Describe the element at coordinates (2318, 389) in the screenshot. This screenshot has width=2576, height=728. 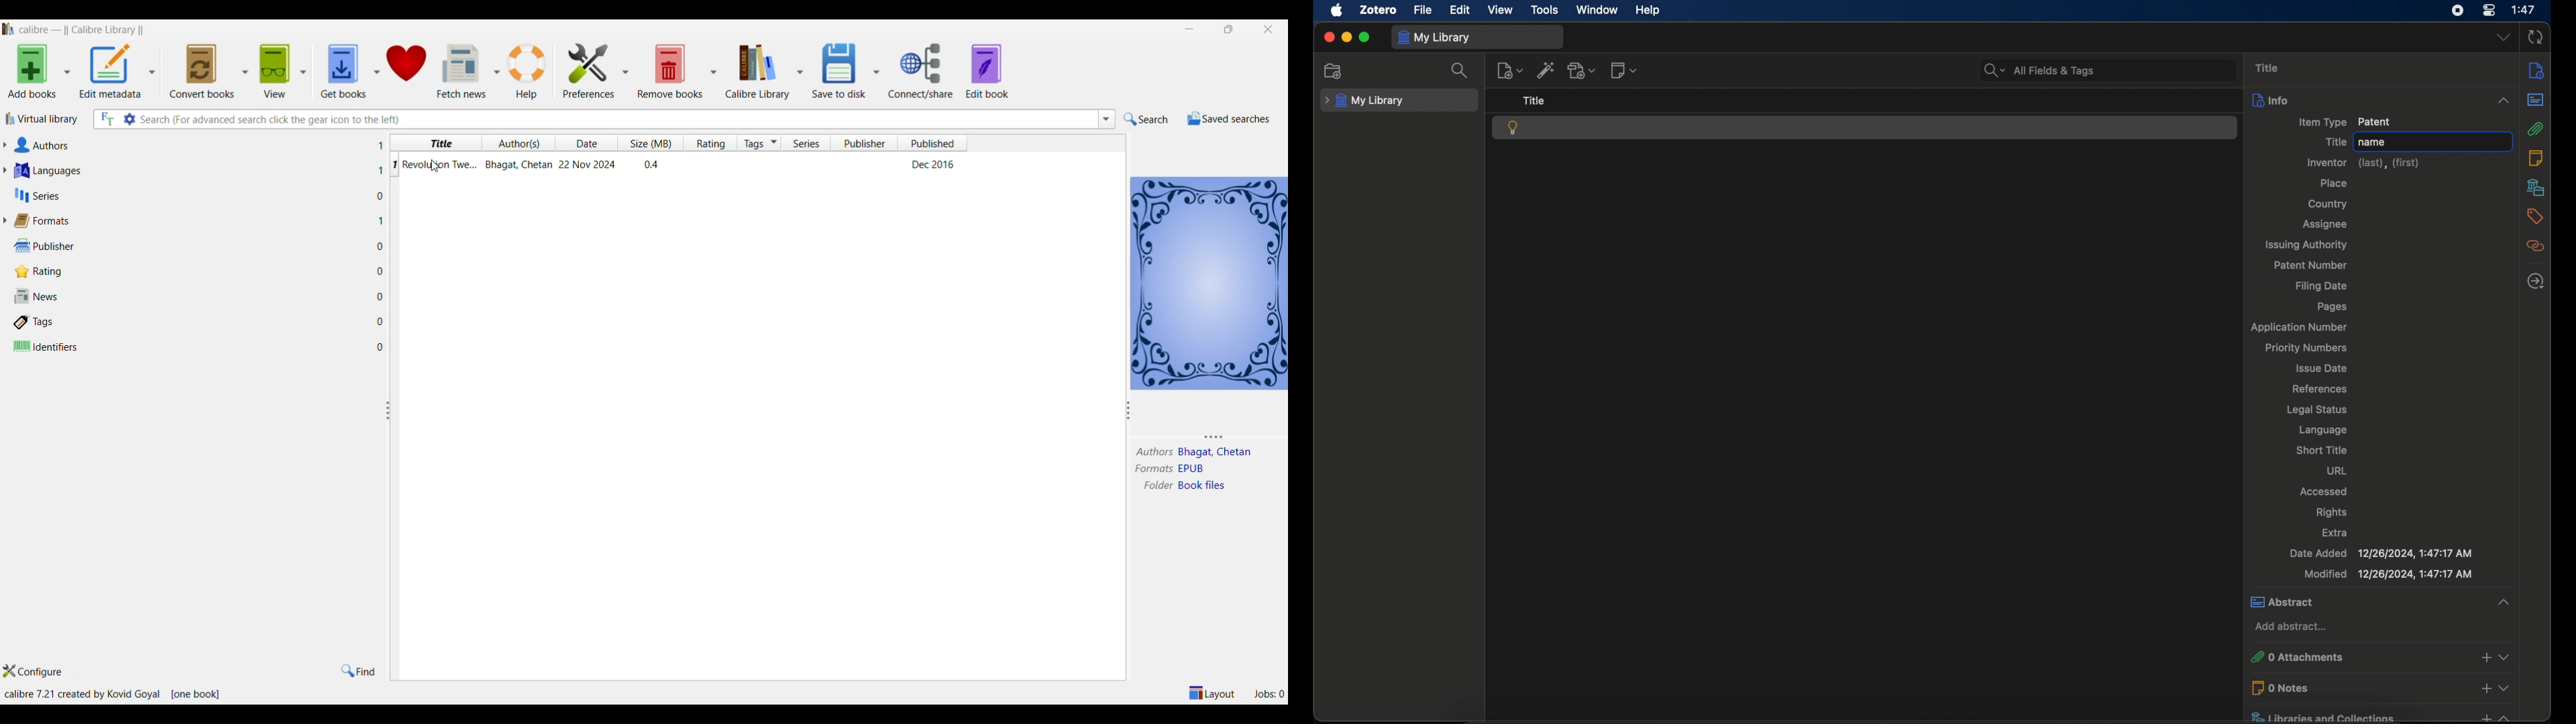
I see `references` at that location.